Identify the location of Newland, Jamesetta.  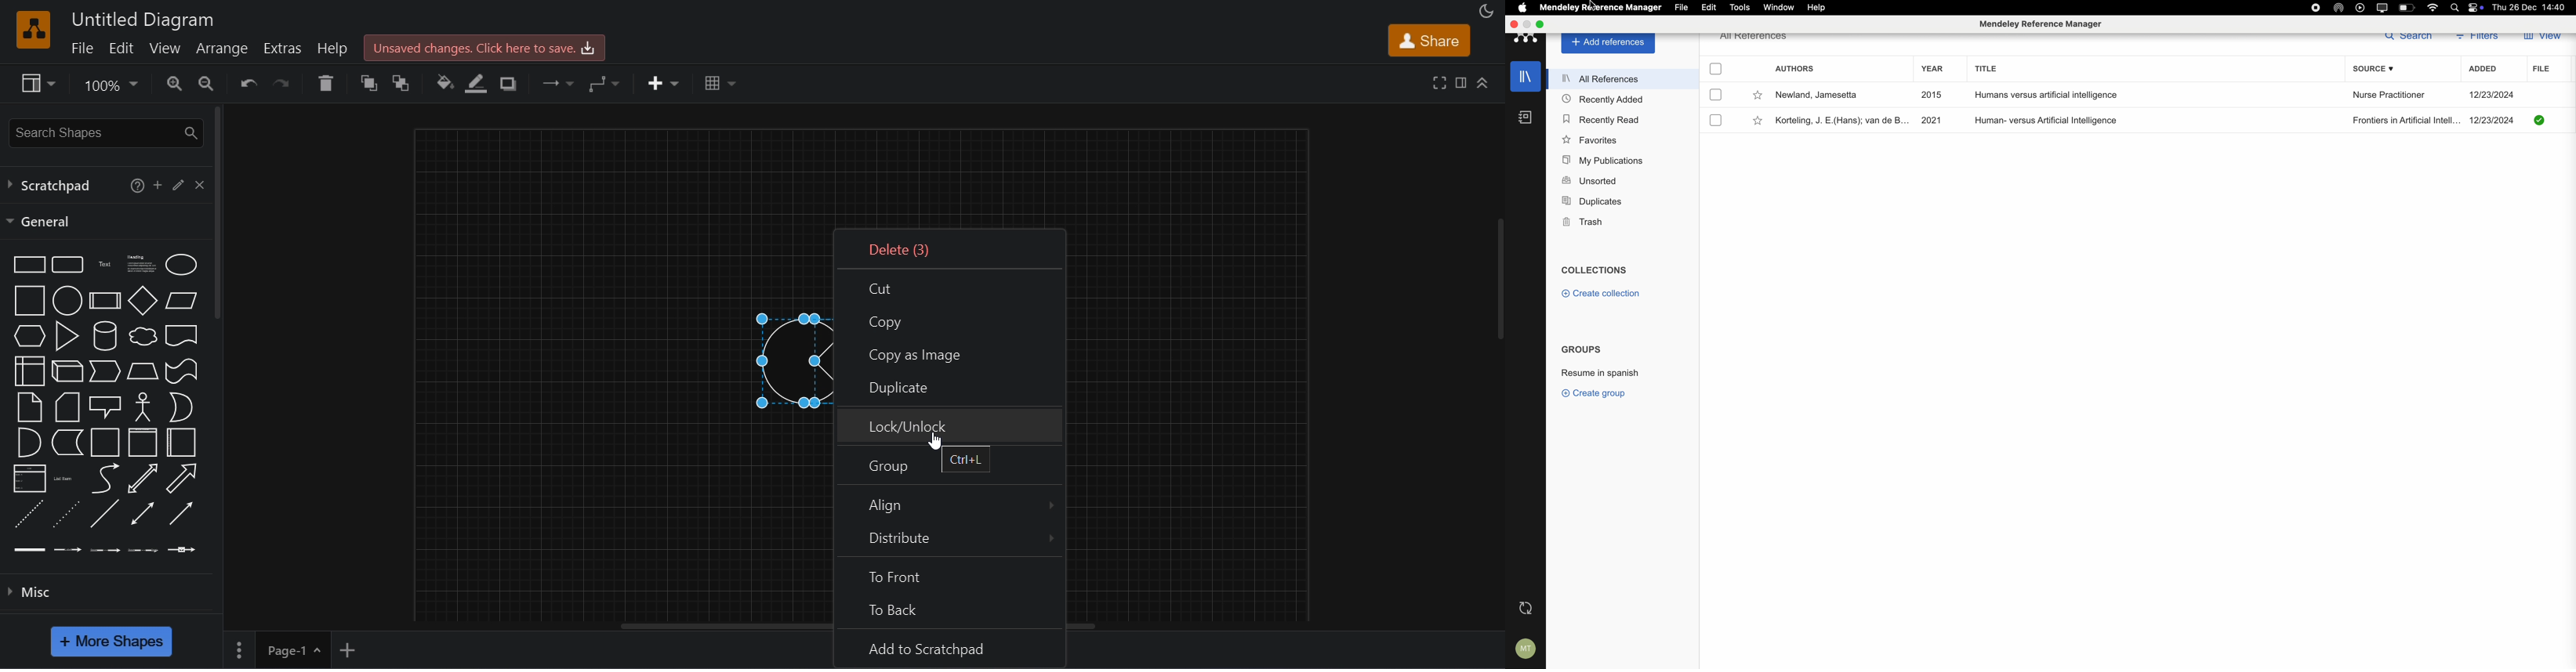
(1818, 95).